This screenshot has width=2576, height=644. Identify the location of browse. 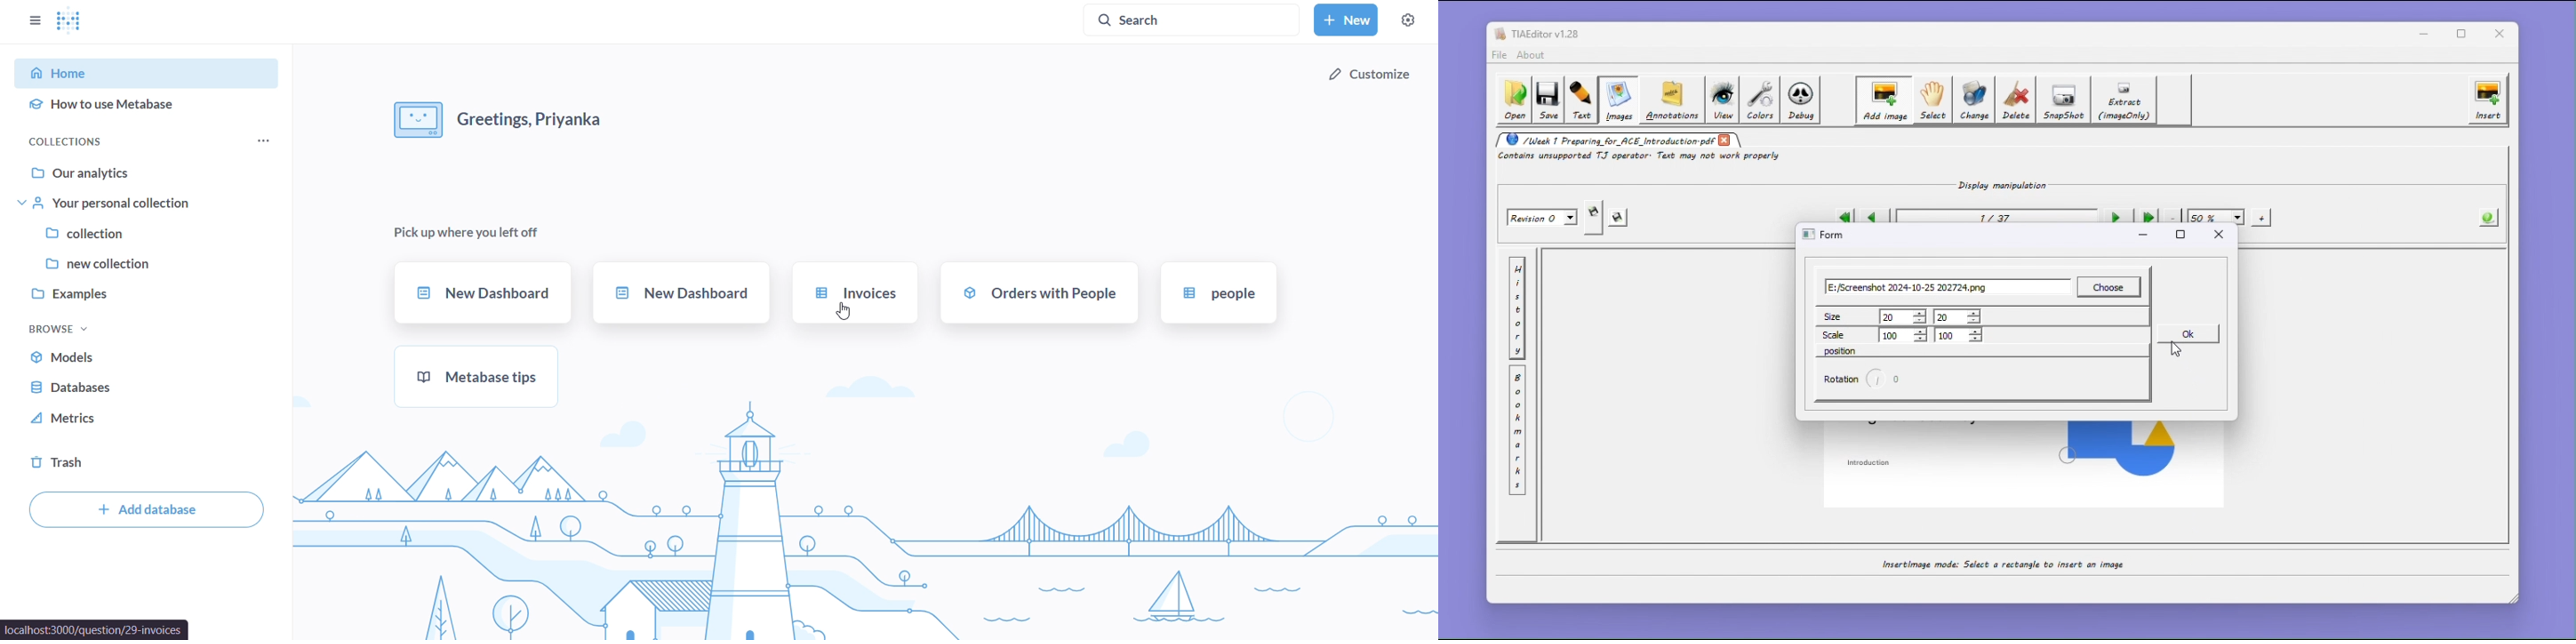
(52, 327).